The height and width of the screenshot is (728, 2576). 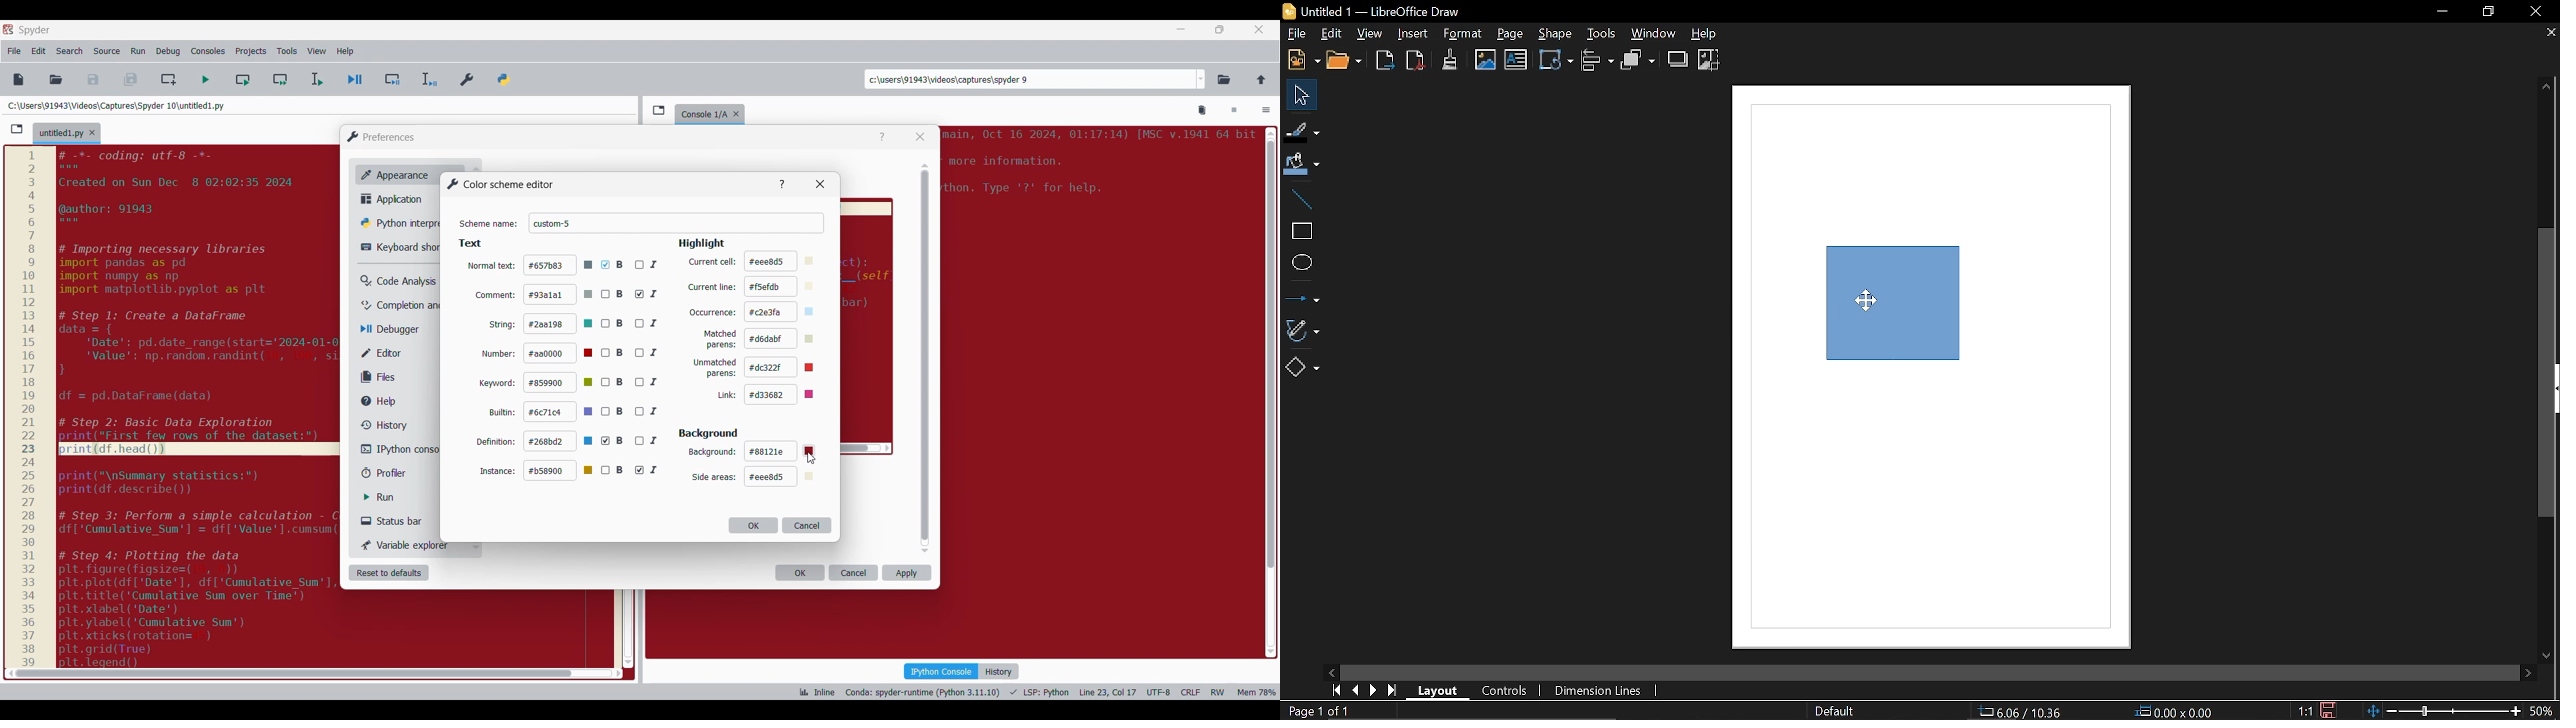 What do you see at coordinates (739, 111) in the screenshot?
I see `Close tab` at bounding box center [739, 111].